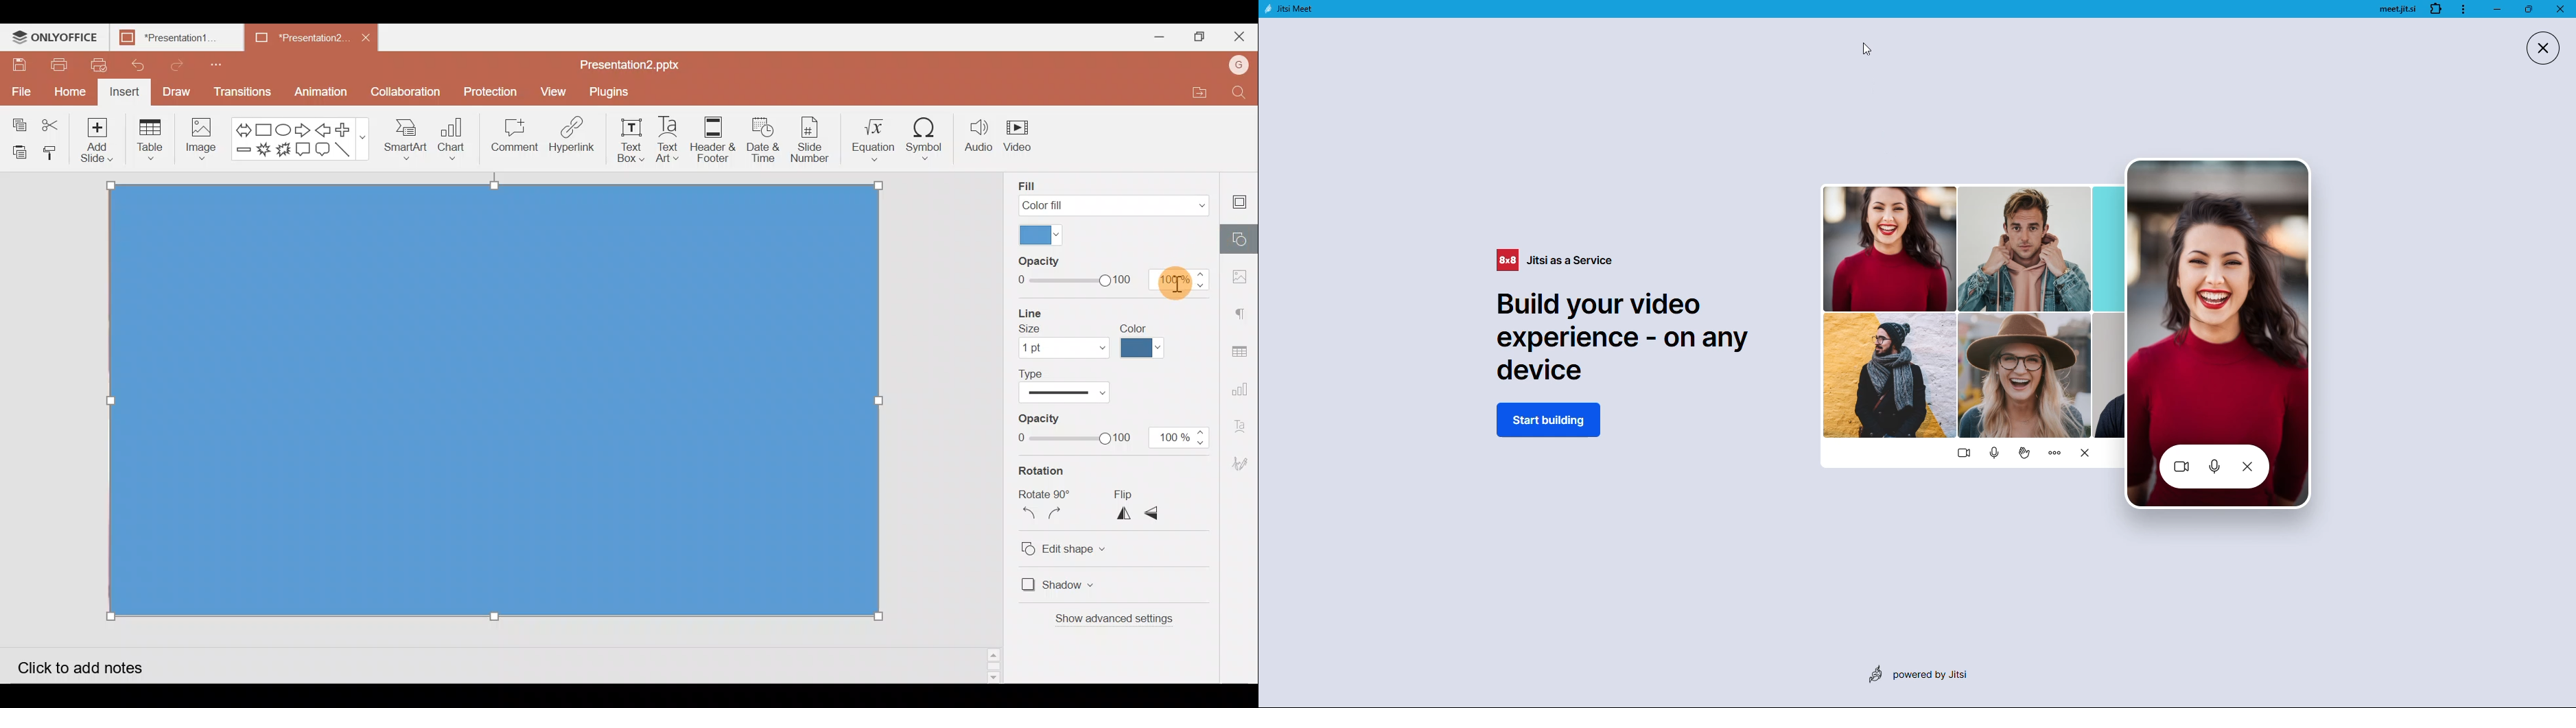 Image resolution: width=2576 pixels, height=728 pixels. Describe the element at coordinates (1073, 272) in the screenshot. I see `Fill Opacity slide bar` at that location.